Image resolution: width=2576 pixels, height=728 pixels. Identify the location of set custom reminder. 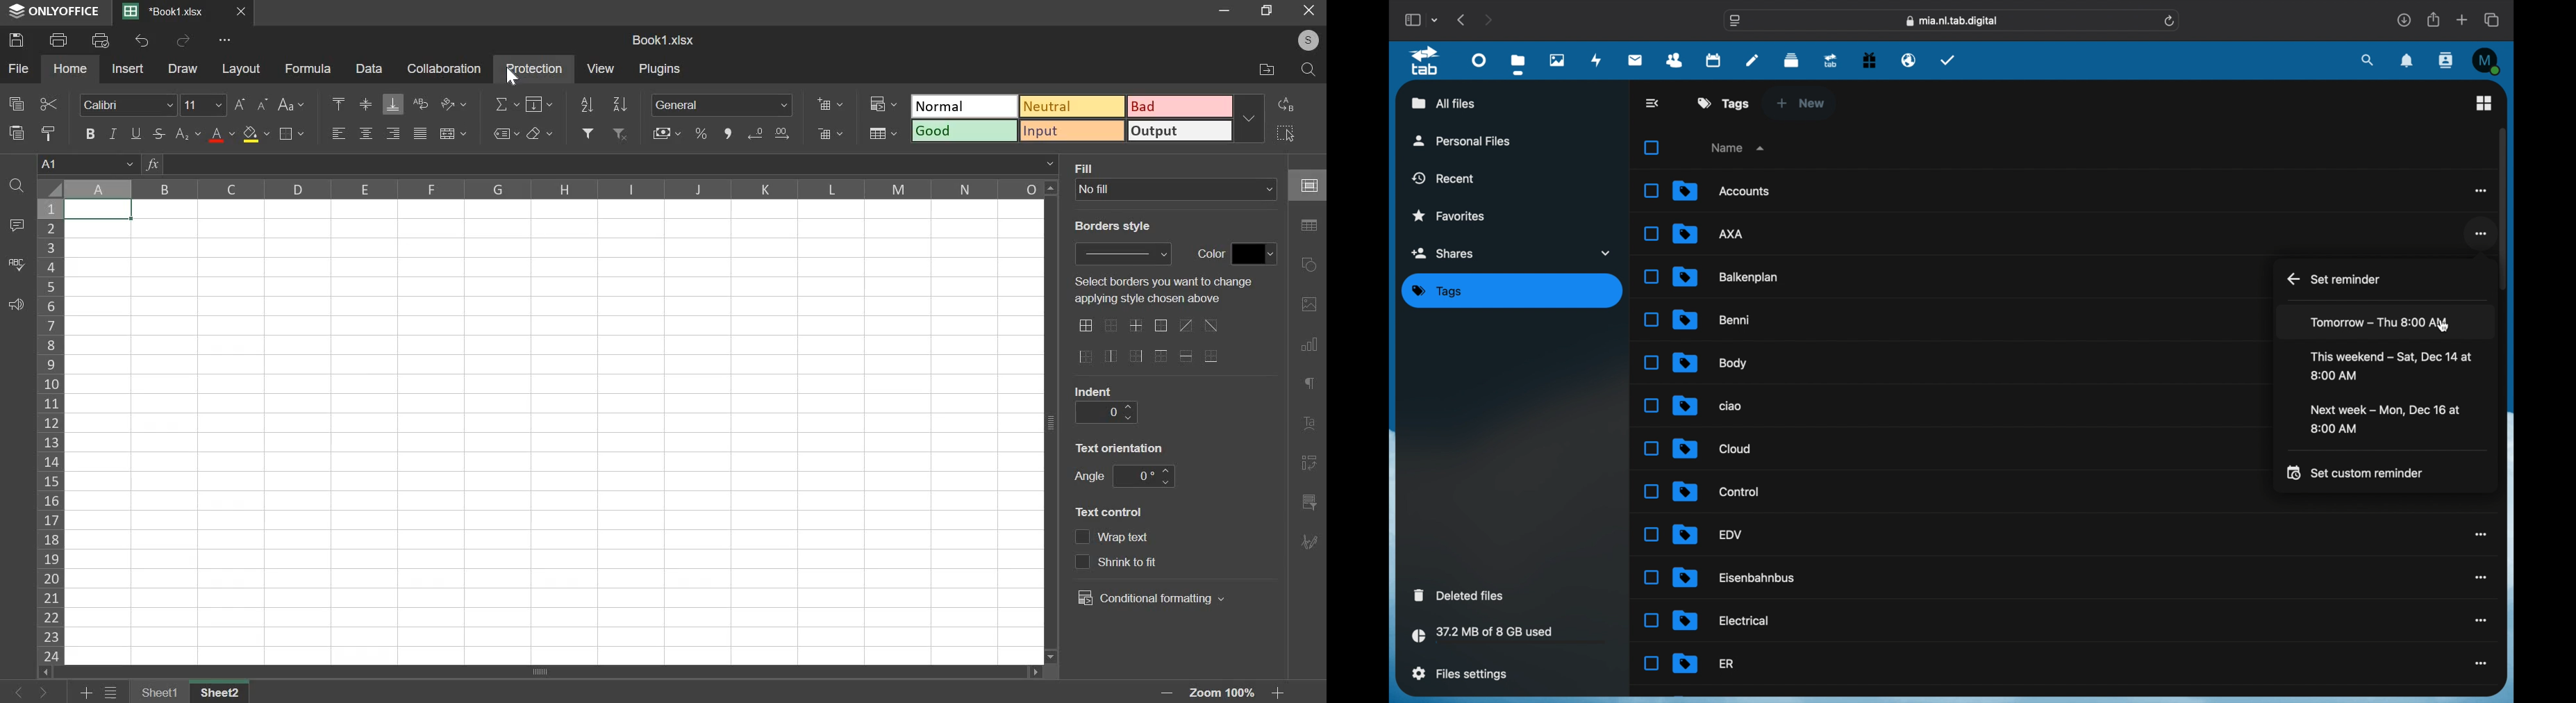
(2355, 472).